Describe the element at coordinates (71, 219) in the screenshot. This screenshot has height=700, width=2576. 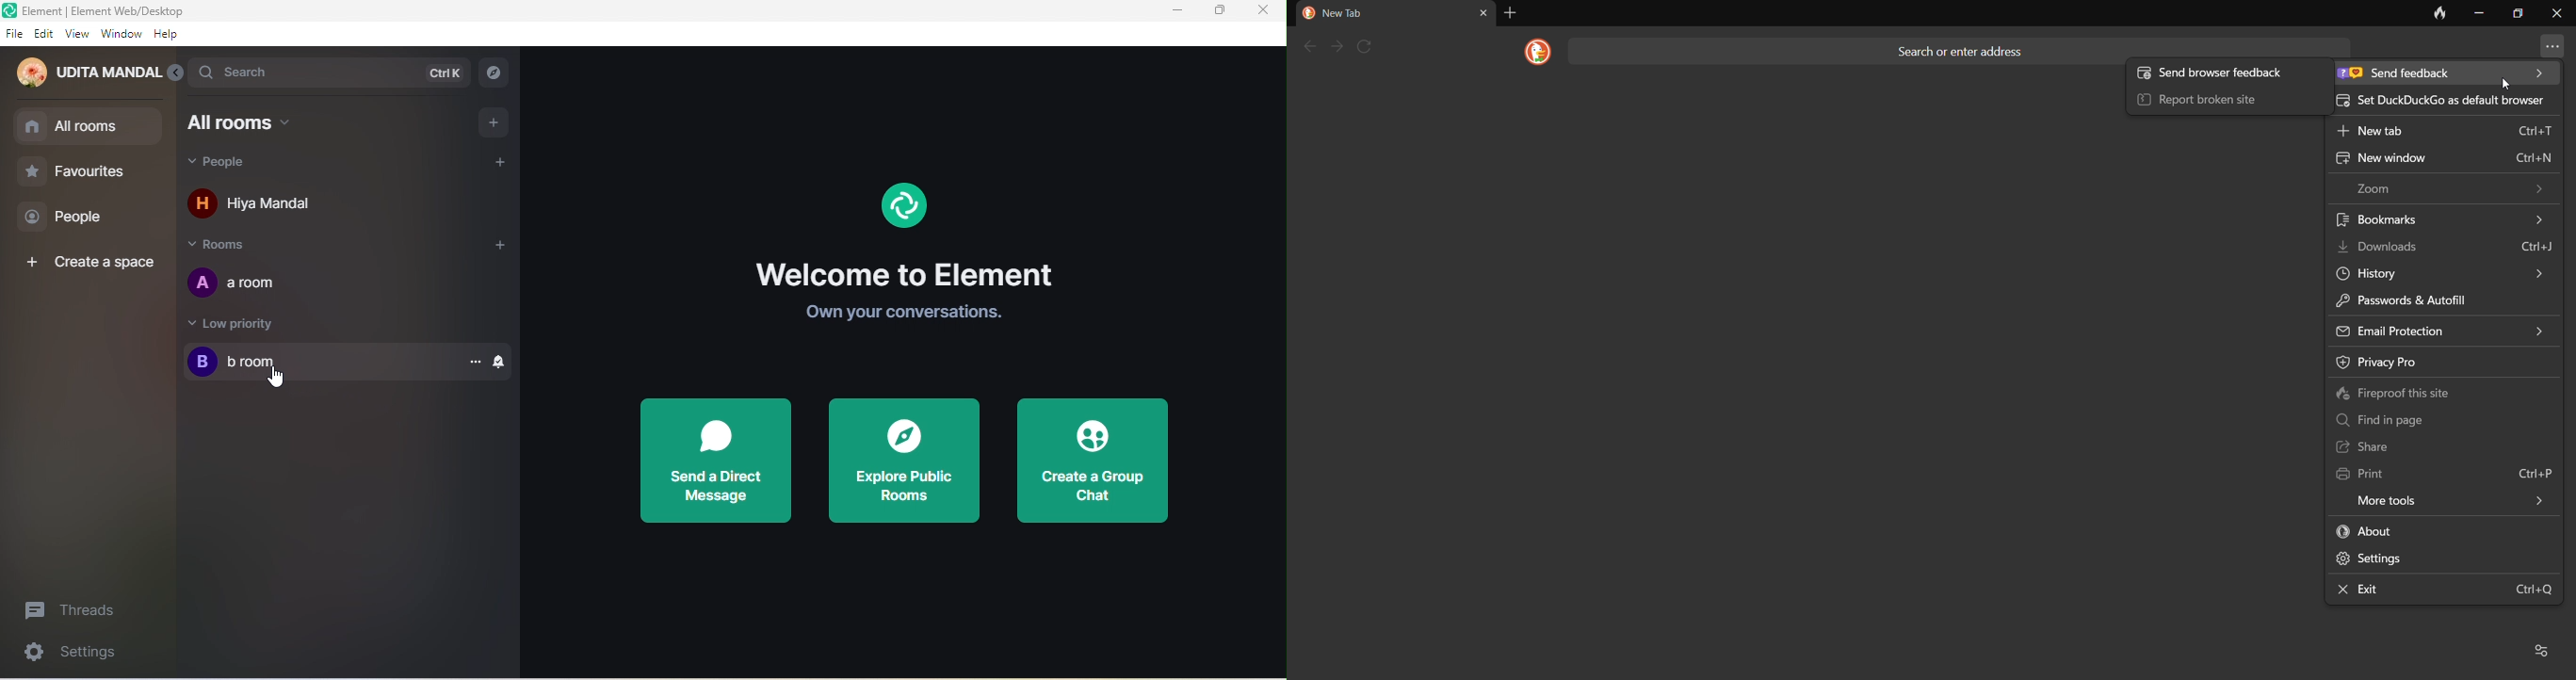
I see `people` at that location.